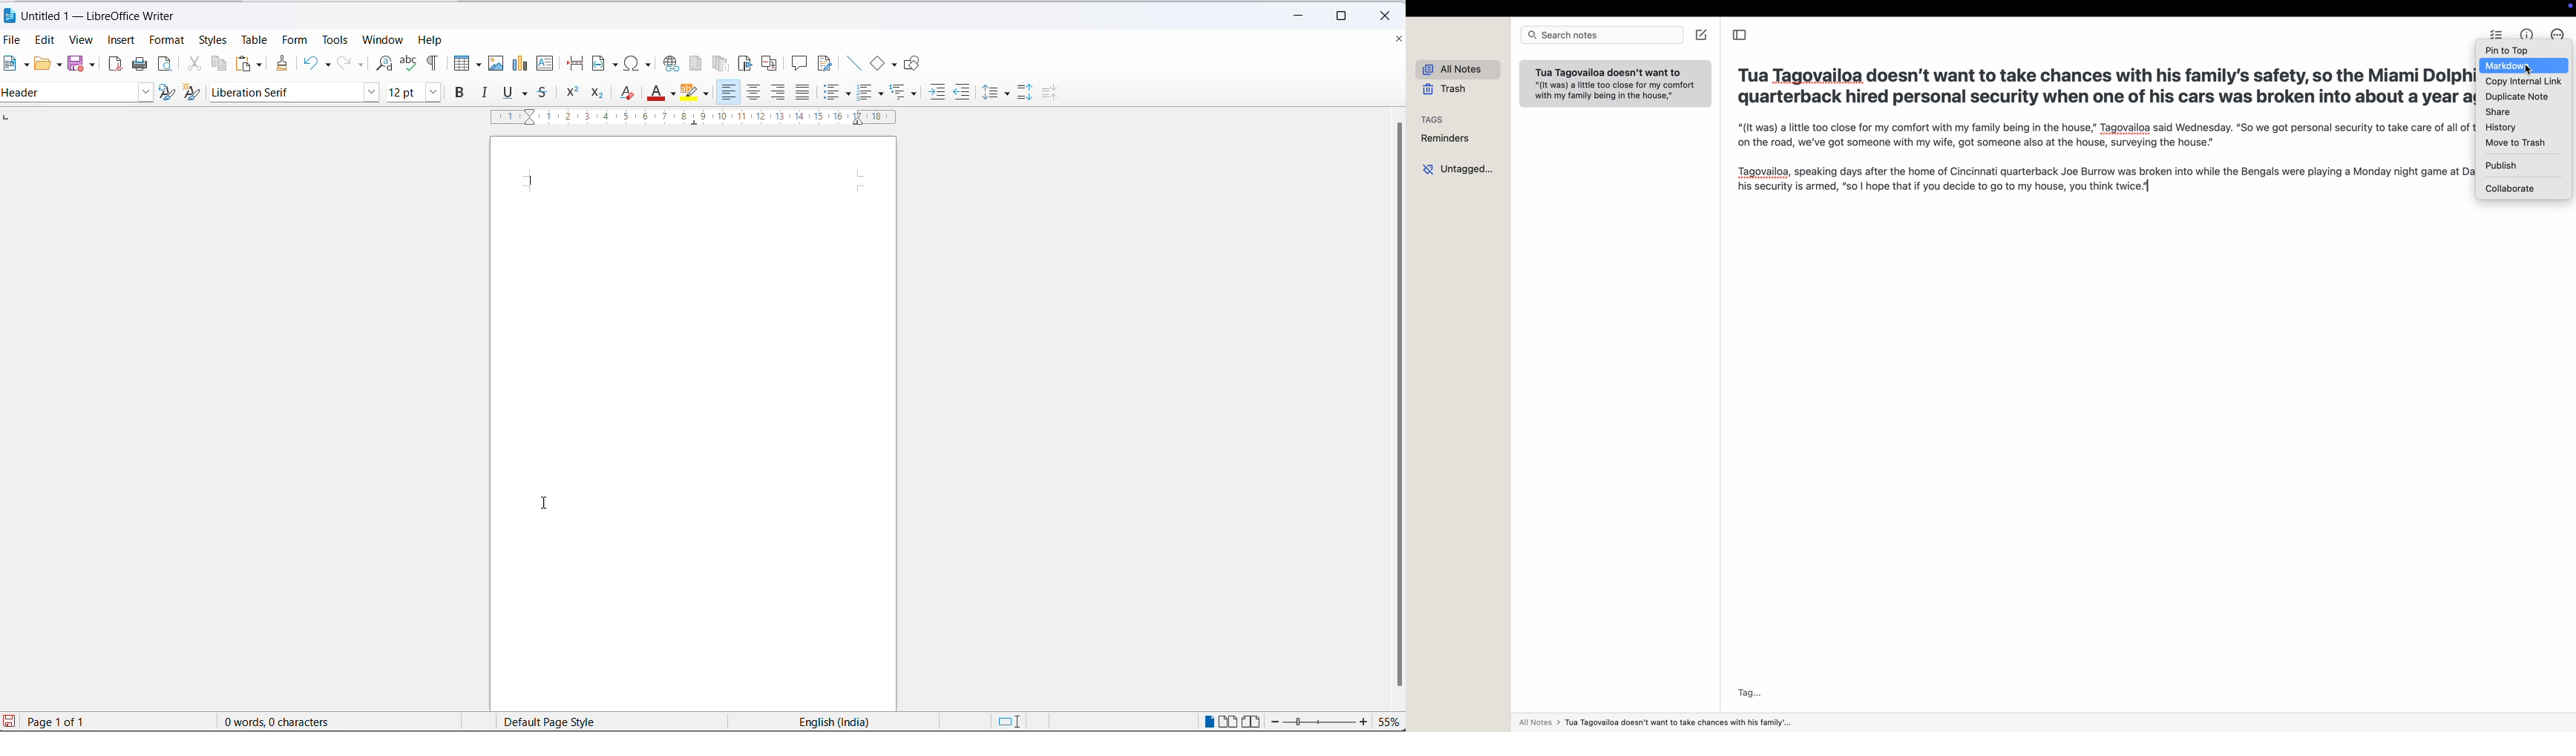 This screenshot has height=756, width=2576. What do you see at coordinates (1009, 93) in the screenshot?
I see `line spacing options` at bounding box center [1009, 93].